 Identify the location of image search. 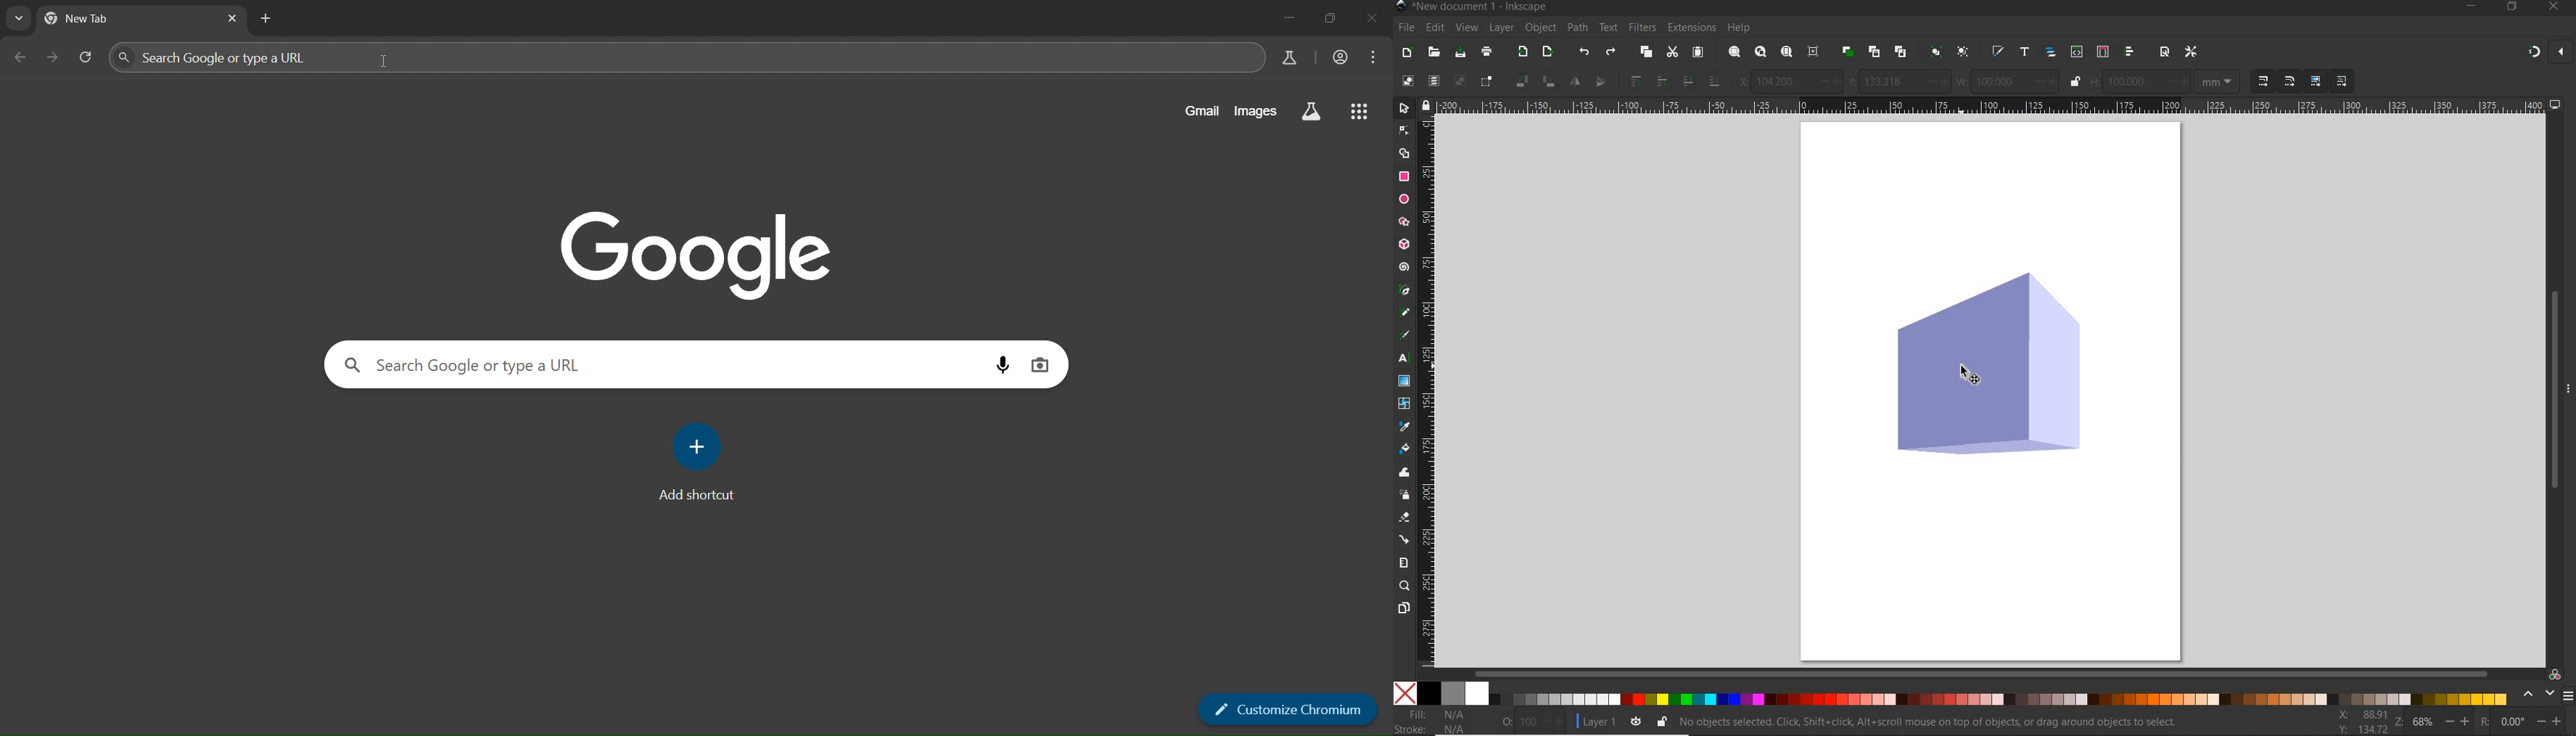
(1042, 367).